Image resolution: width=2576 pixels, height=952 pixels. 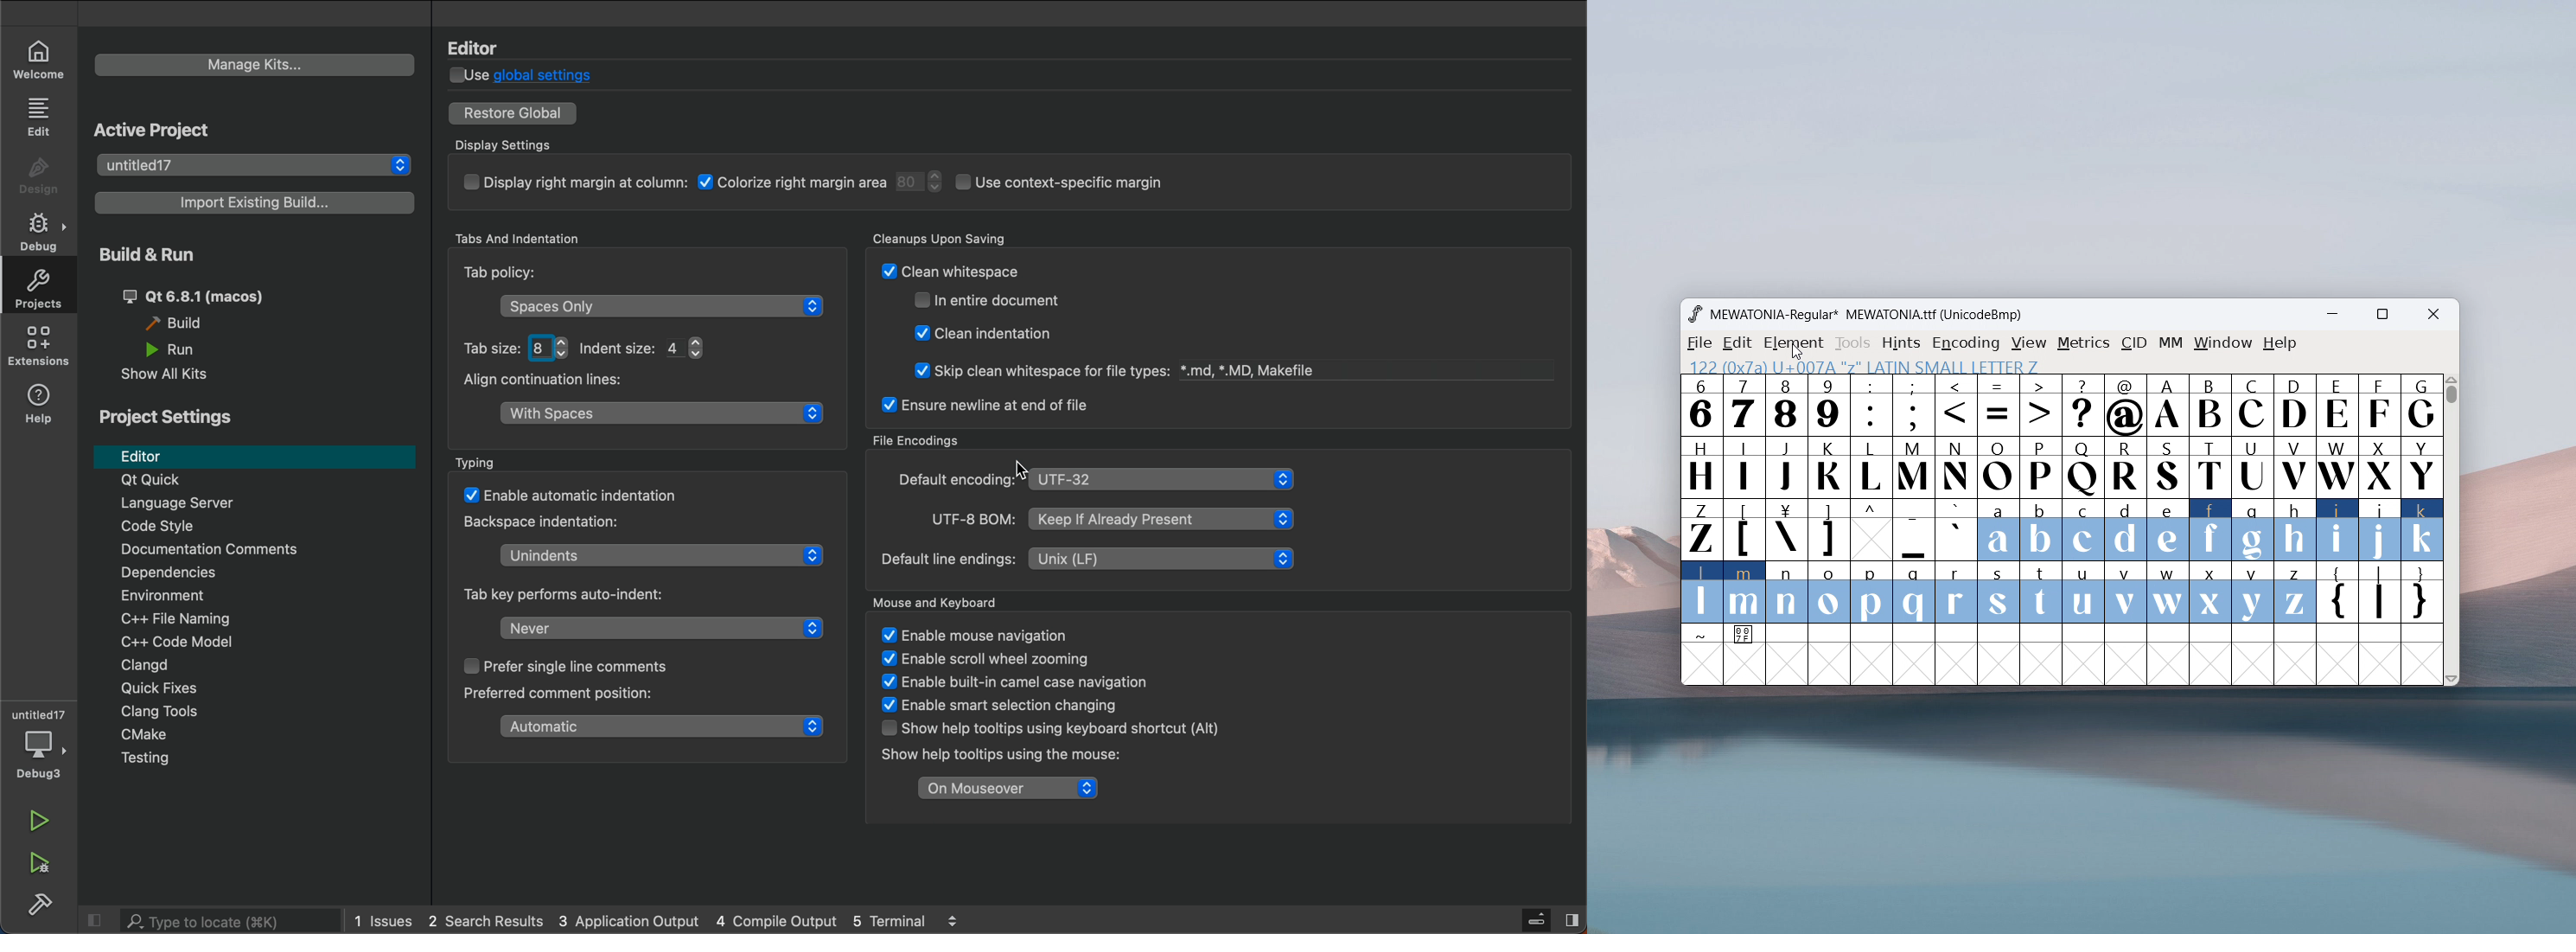 What do you see at coordinates (2422, 466) in the screenshot?
I see `Y` at bounding box center [2422, 466].